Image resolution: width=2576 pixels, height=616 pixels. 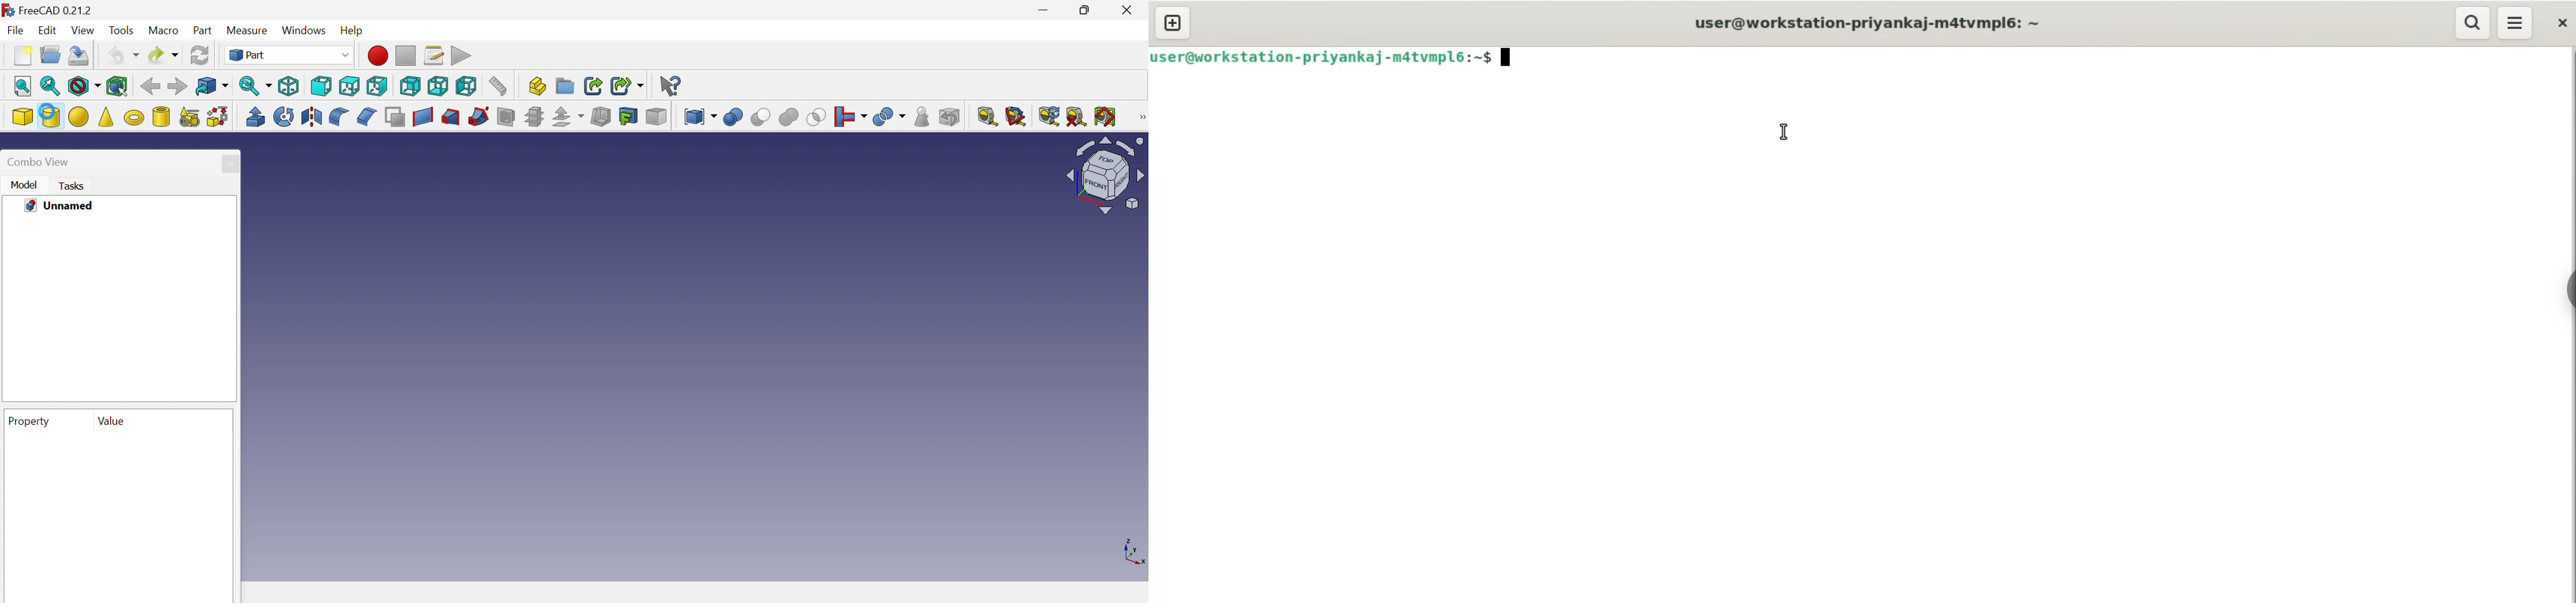 What do you see at coordinates (78, 117) in the screenshot?
I see `Sphere` at bounding box center [78, 117].